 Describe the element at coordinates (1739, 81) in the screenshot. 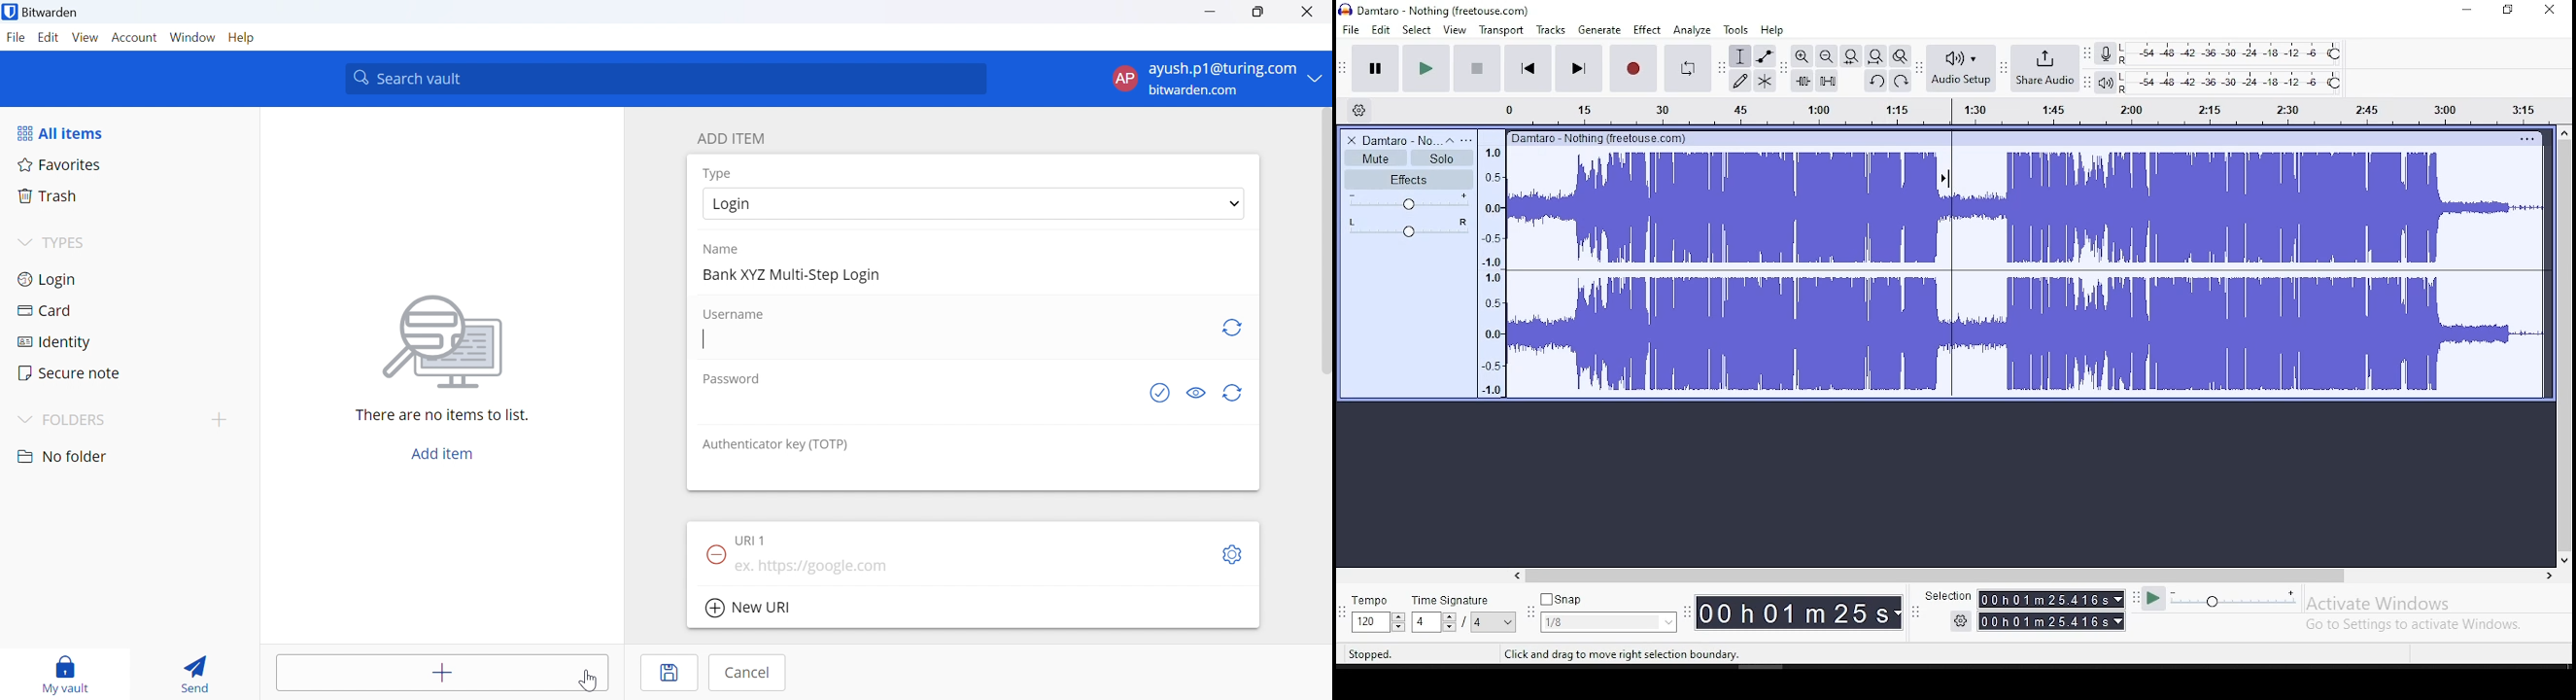

I see `draw tool` at that location.